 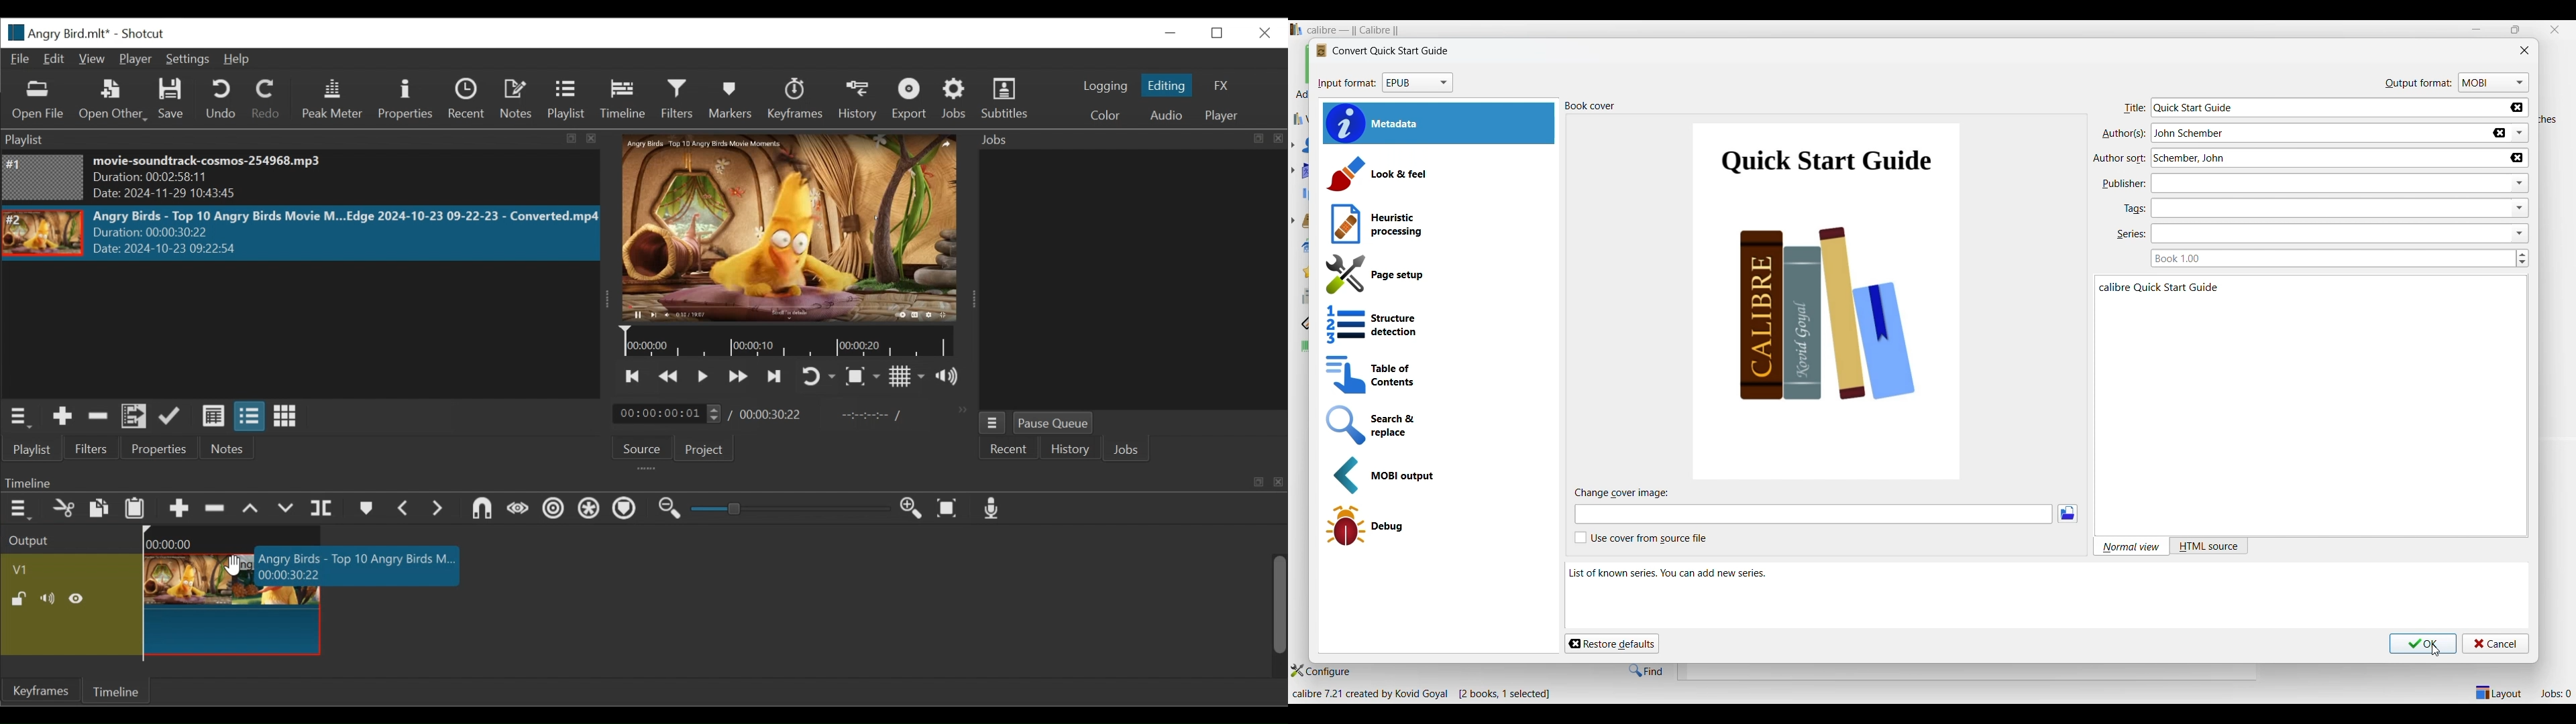 What do you see at coordinates (622, 99) in the screenshot?
I see `Timeline` at bounding box center [622, 99].